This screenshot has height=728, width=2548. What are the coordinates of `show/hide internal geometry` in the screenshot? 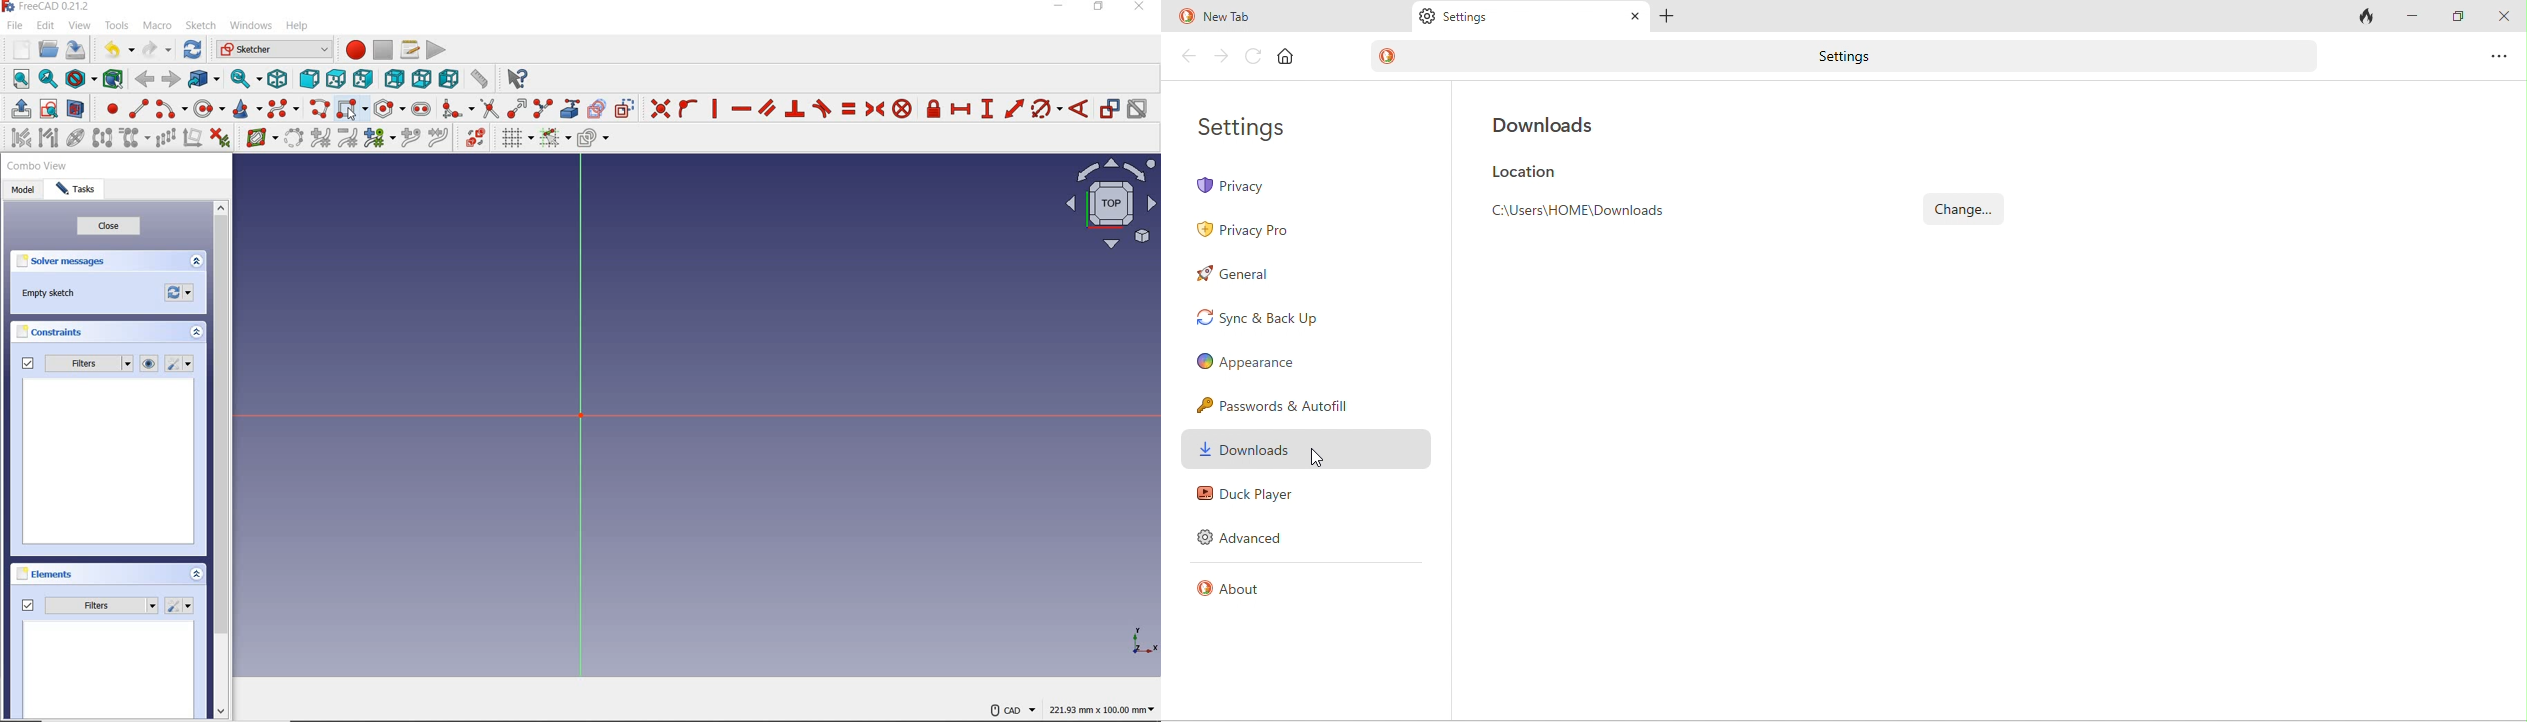 It's located at (74, 138).